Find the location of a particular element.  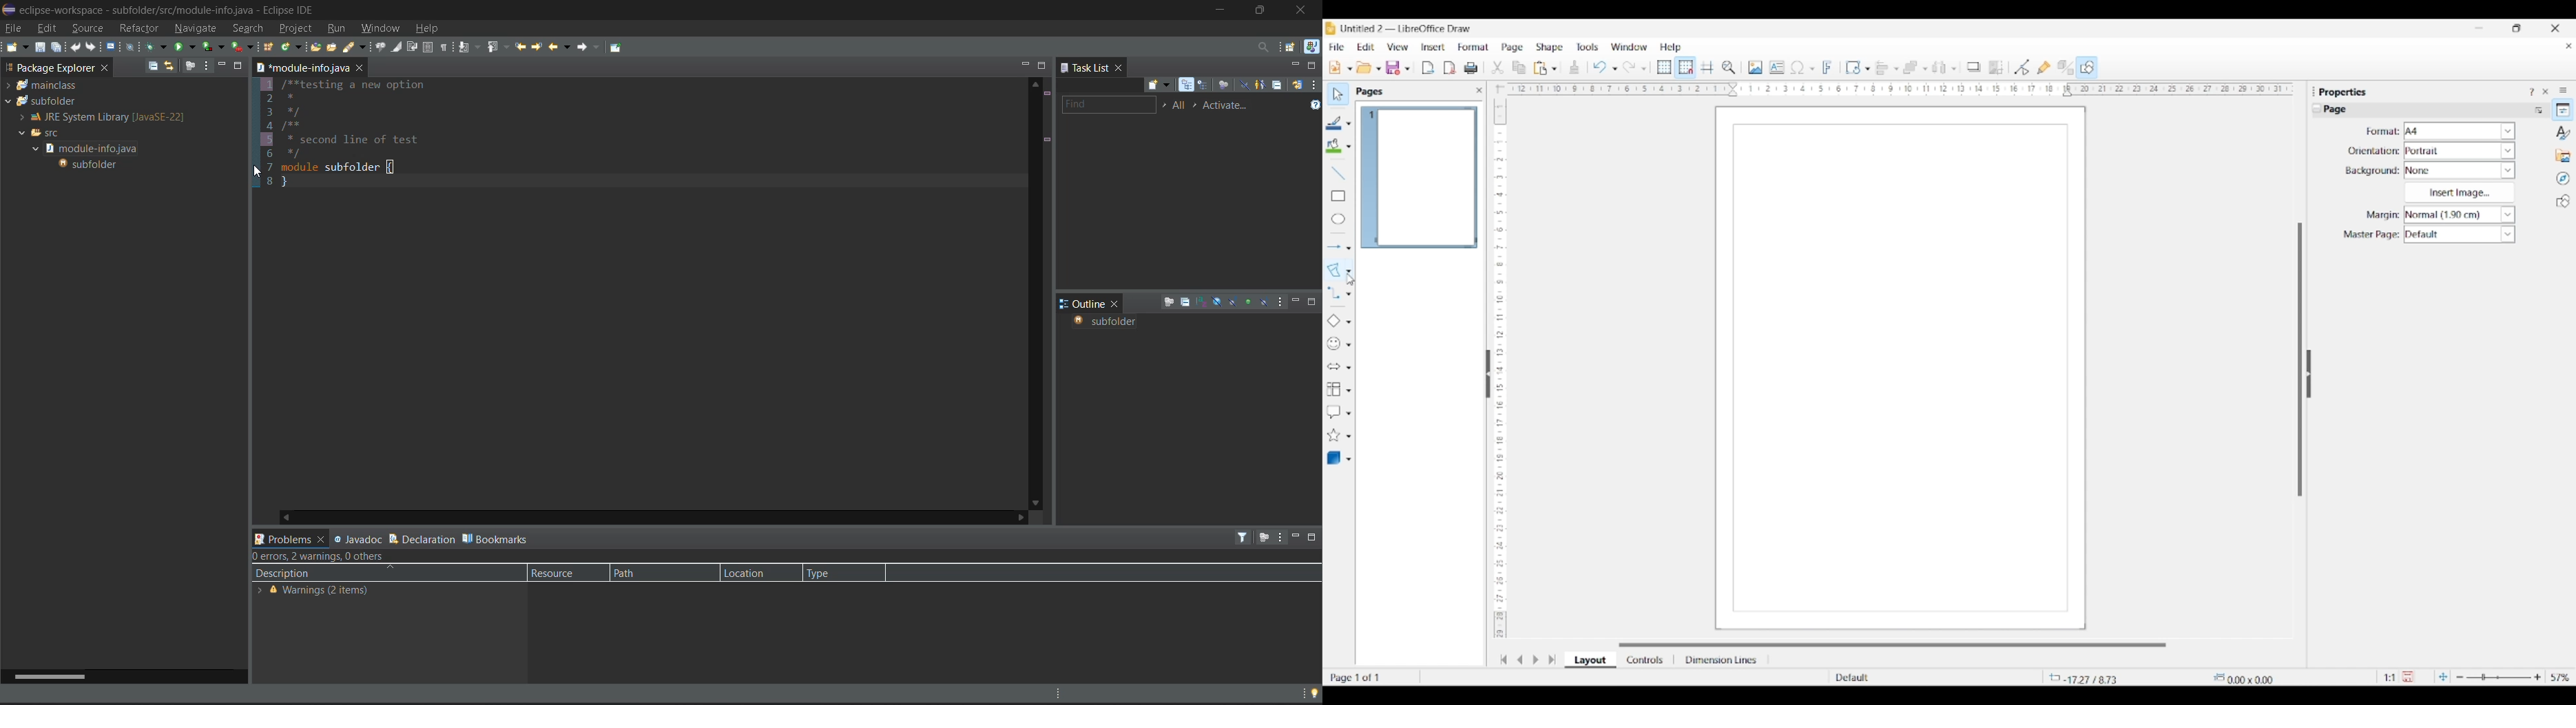

Project Explorer is located at coordinates (47, 67).